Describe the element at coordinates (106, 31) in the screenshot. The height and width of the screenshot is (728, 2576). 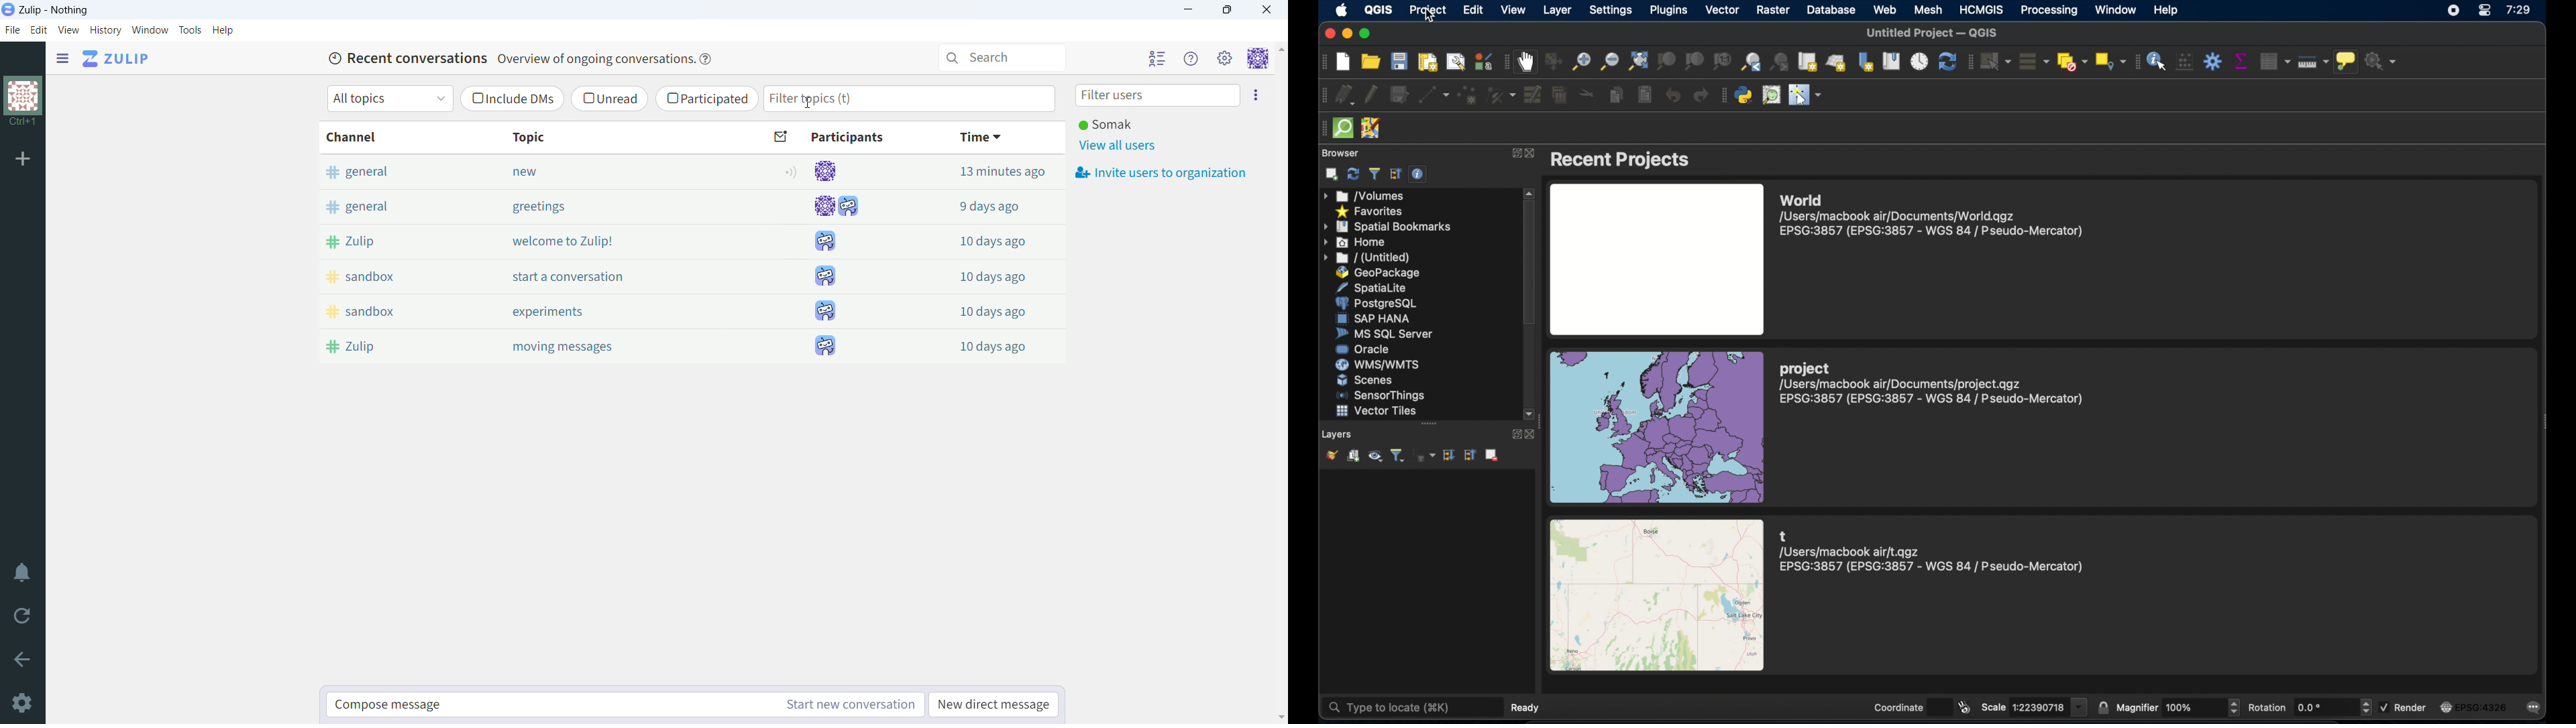
I see `history` at that location.